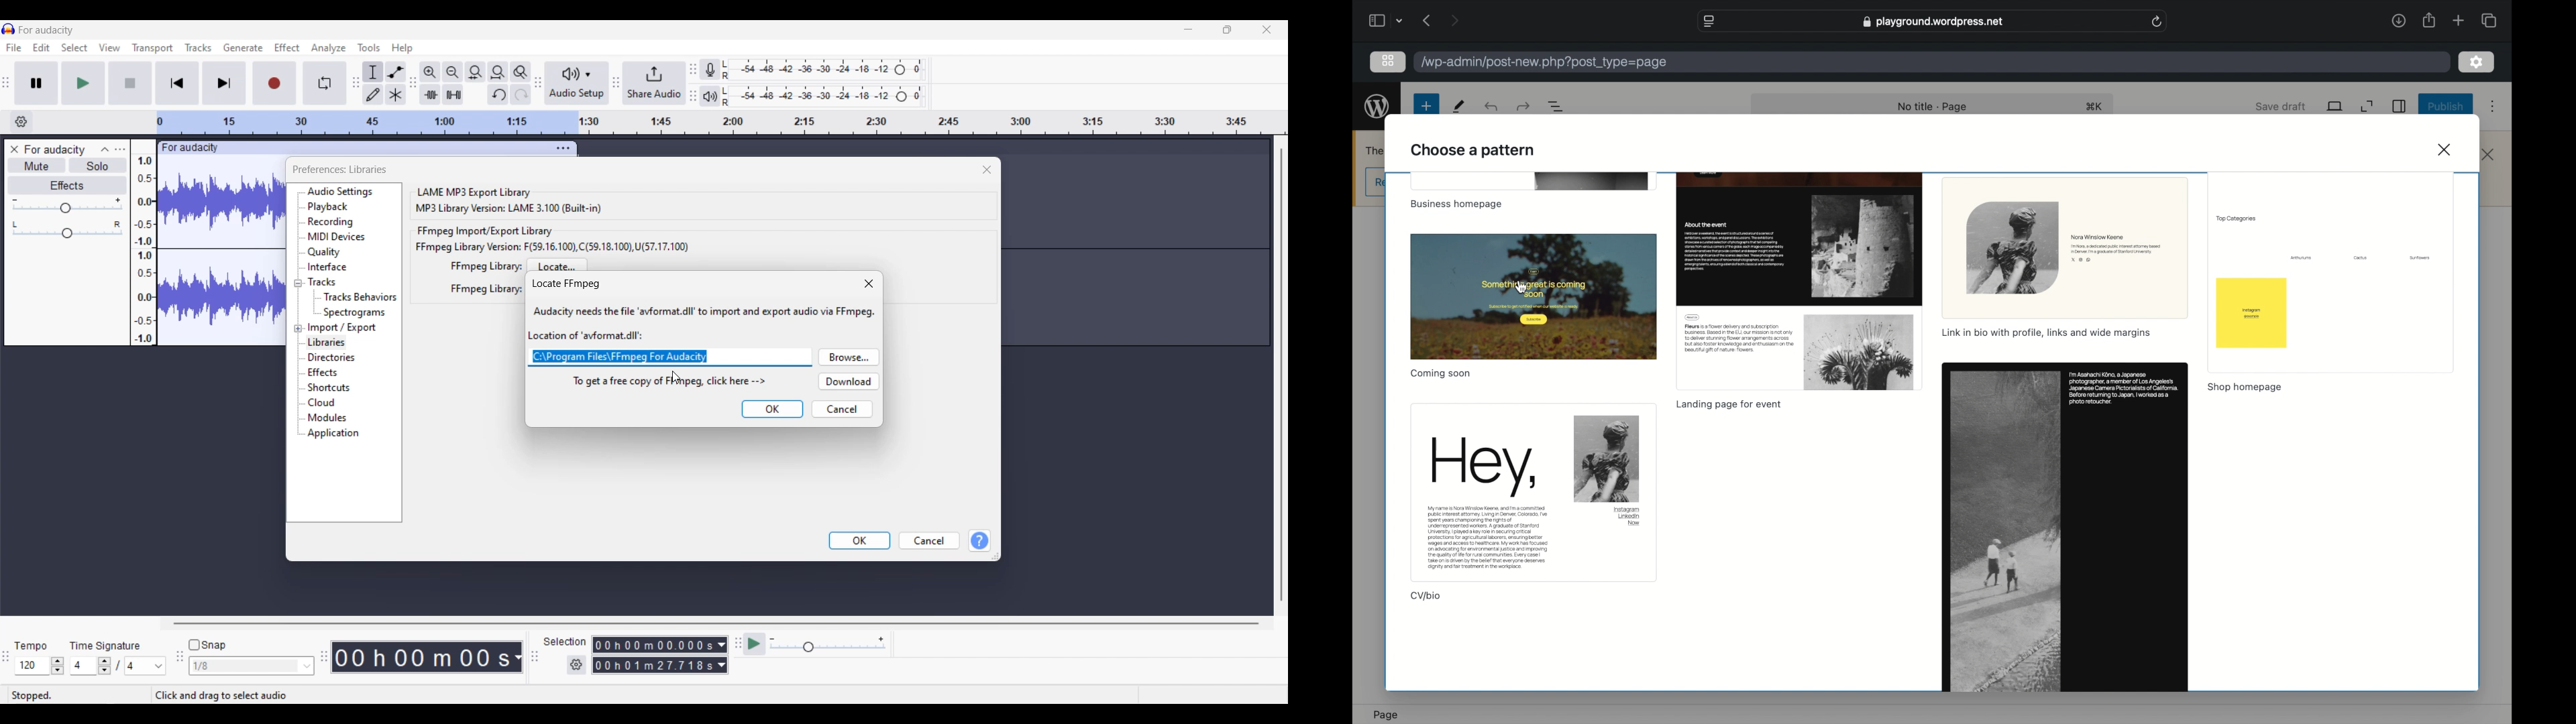 Image resolution: width=2576 pixels, height=728 pixels. What do you see at coordinates (521, 95) in the screenshot?
I see `Redo` at bounding box center [521, 95].